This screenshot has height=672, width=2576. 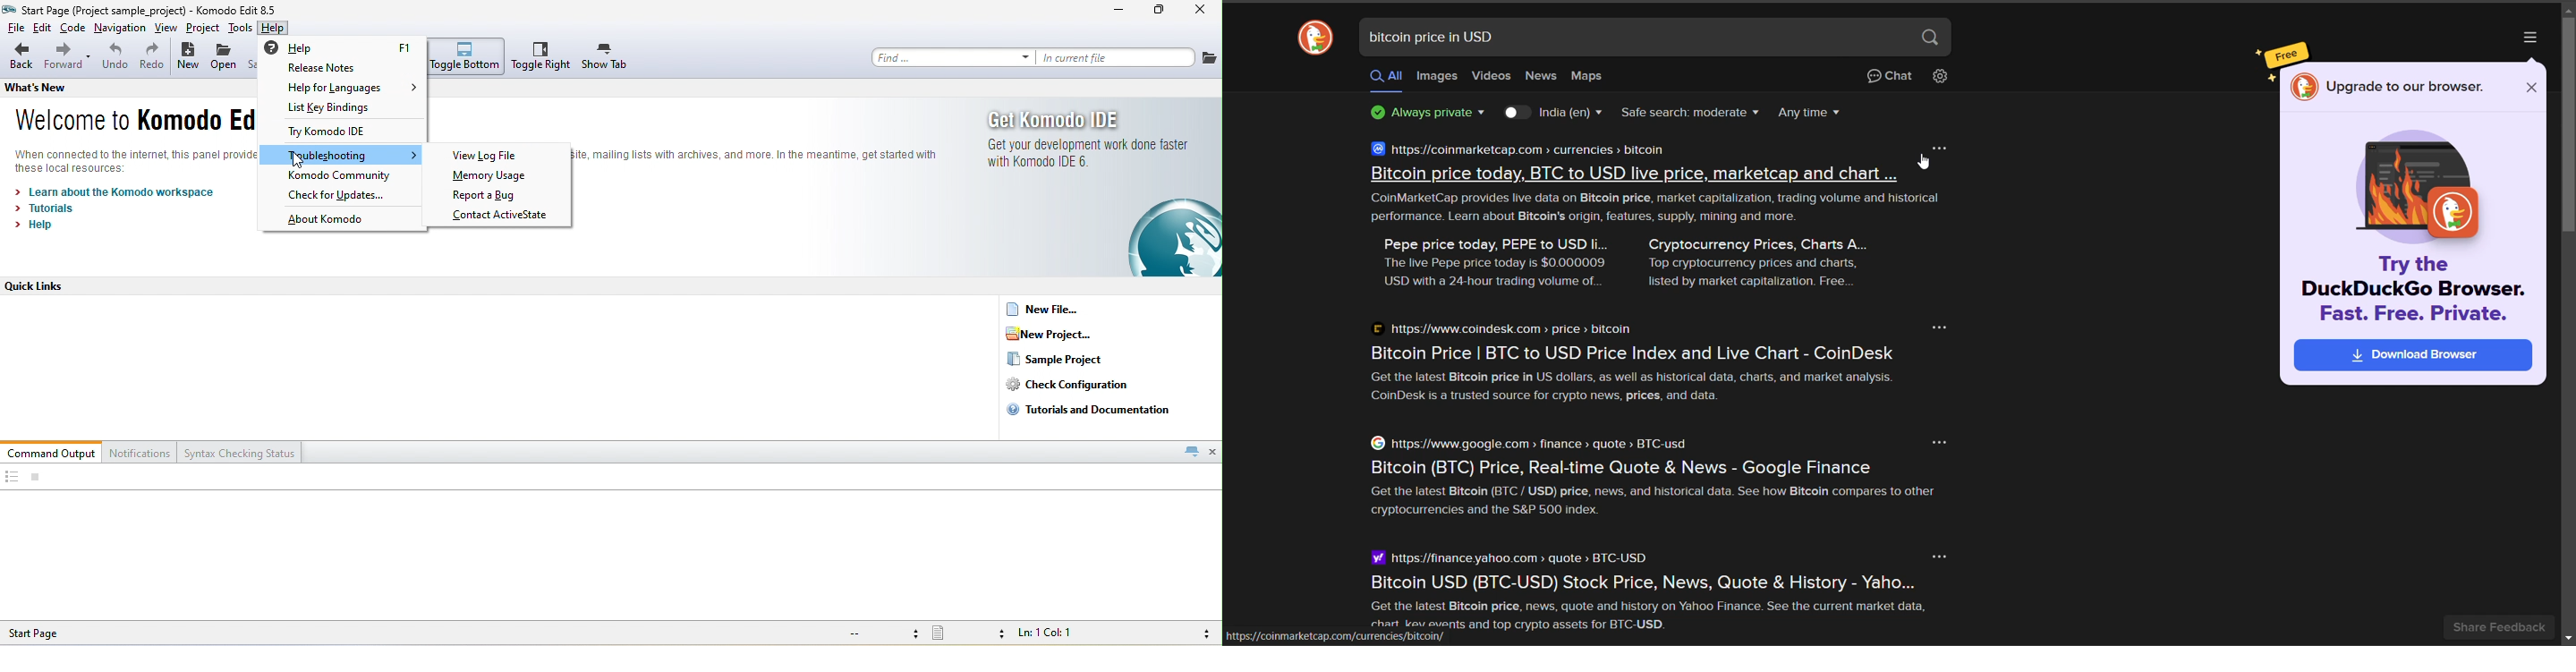 What do you see at coordinates (2533, 37) in the screenshot?
I see `more options` at bounding box center [2533, 37].